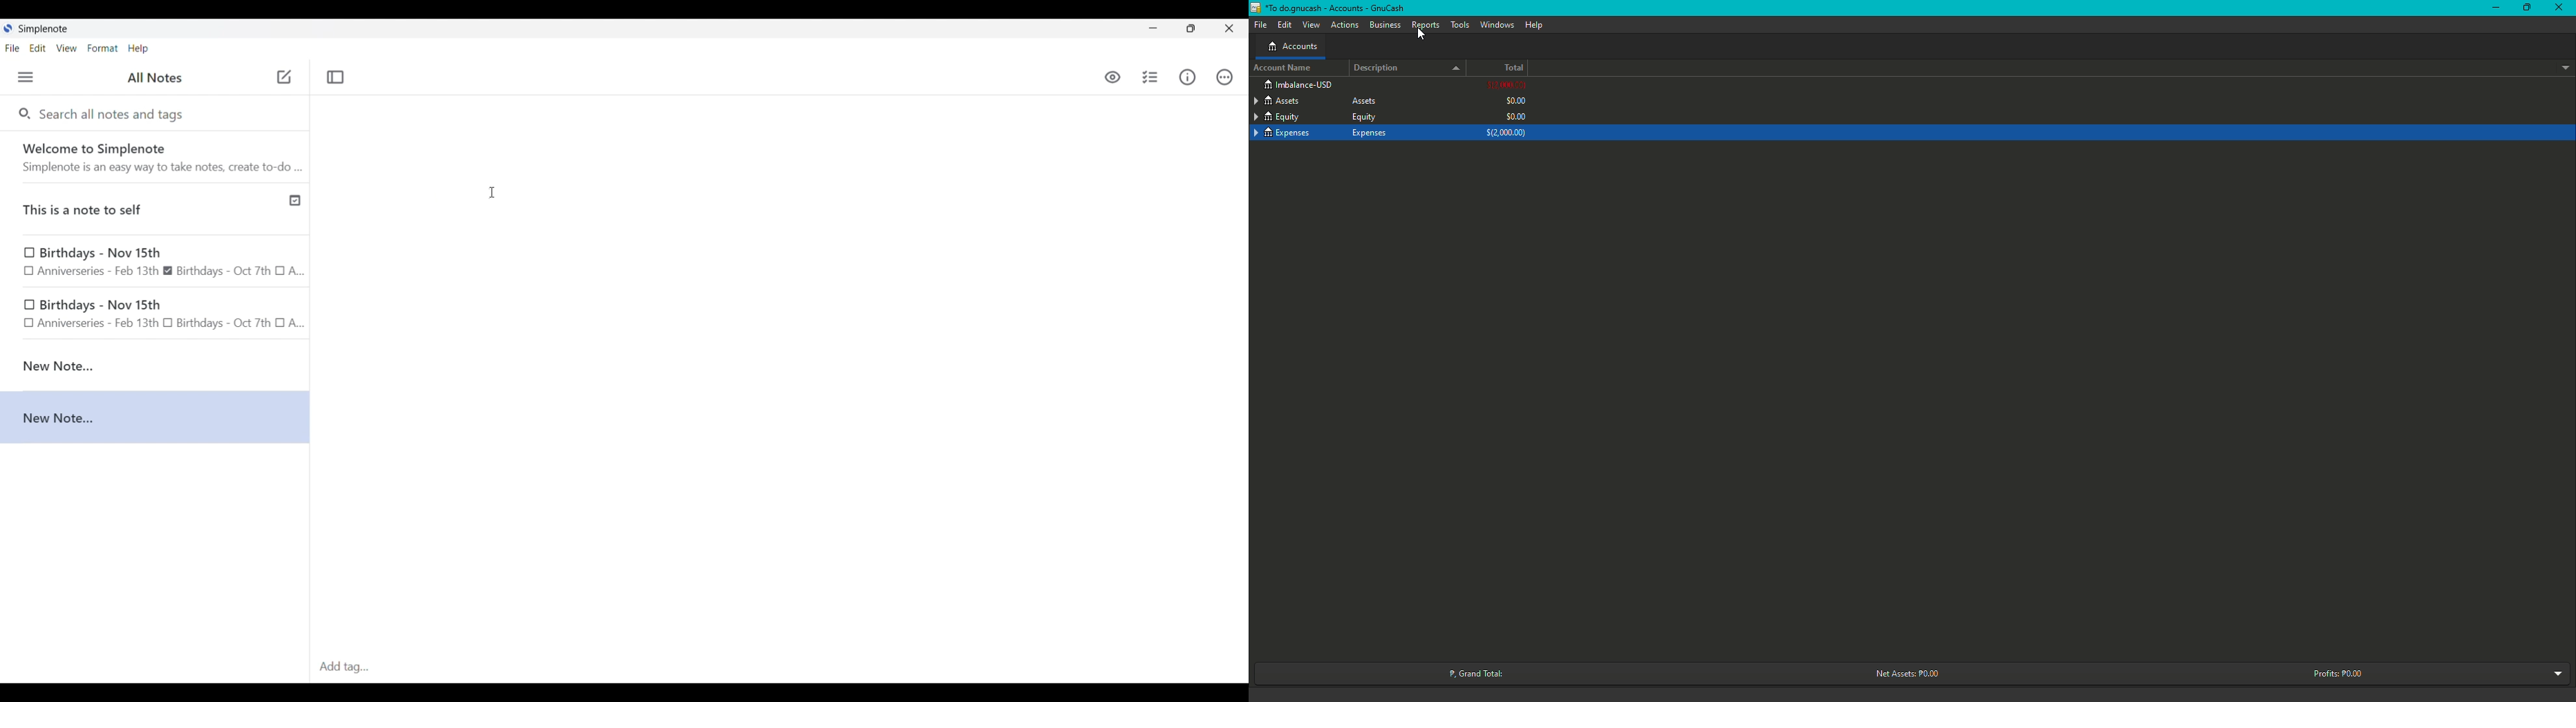  What do you see at coordinates (44, 29) in the screenshot?
I see `Software name` at bounding box center [44, 29].